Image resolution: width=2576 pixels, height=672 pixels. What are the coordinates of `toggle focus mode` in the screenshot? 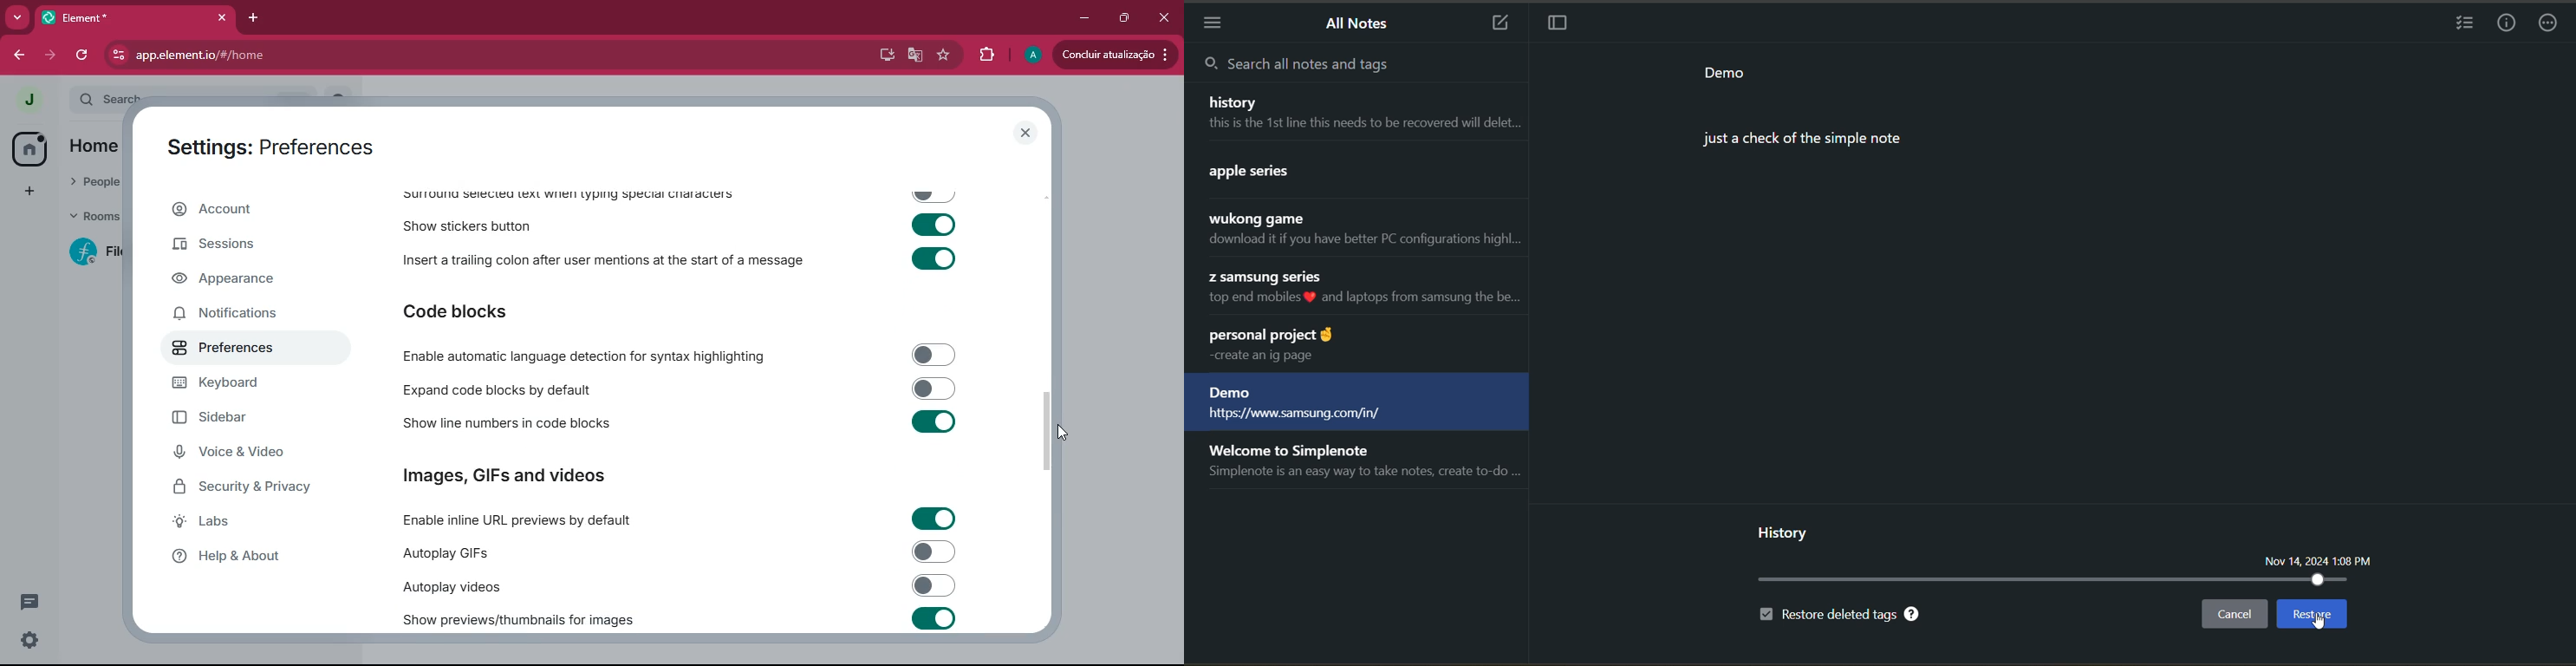 It's located at (1556, 25).